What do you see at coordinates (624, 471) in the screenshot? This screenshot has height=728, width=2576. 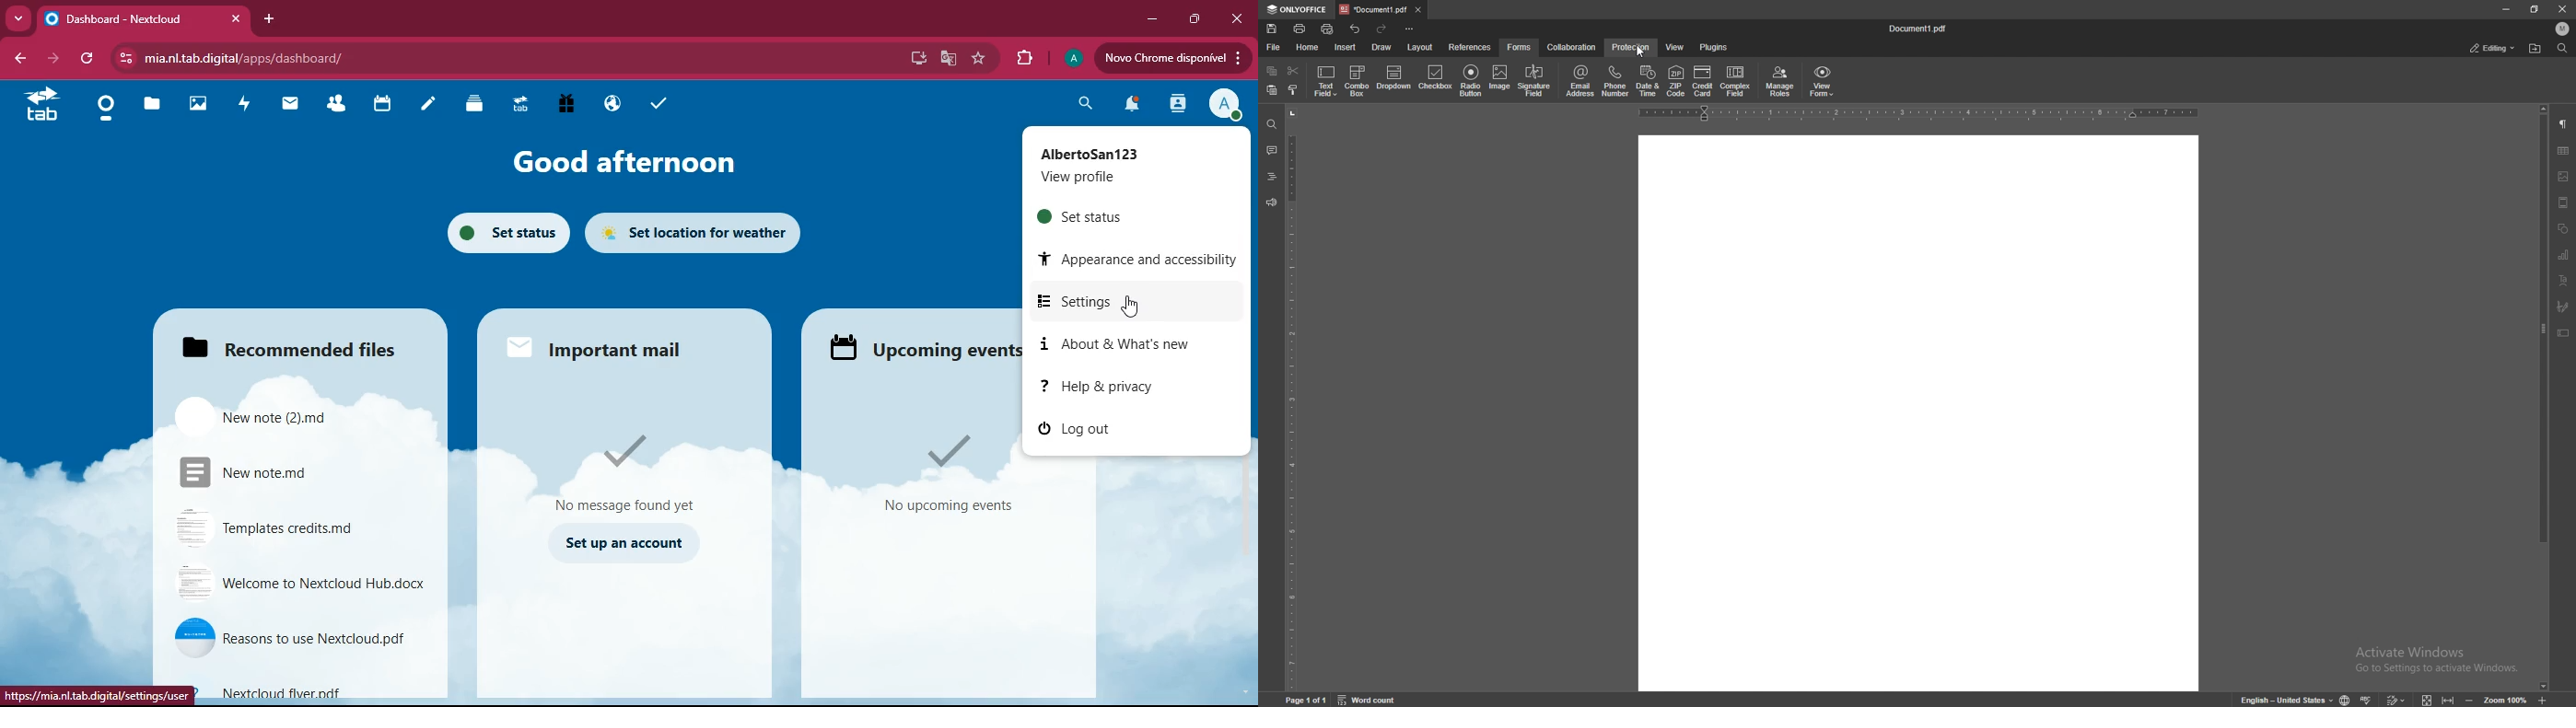 I see `no message` at bounding box center [624, 471].